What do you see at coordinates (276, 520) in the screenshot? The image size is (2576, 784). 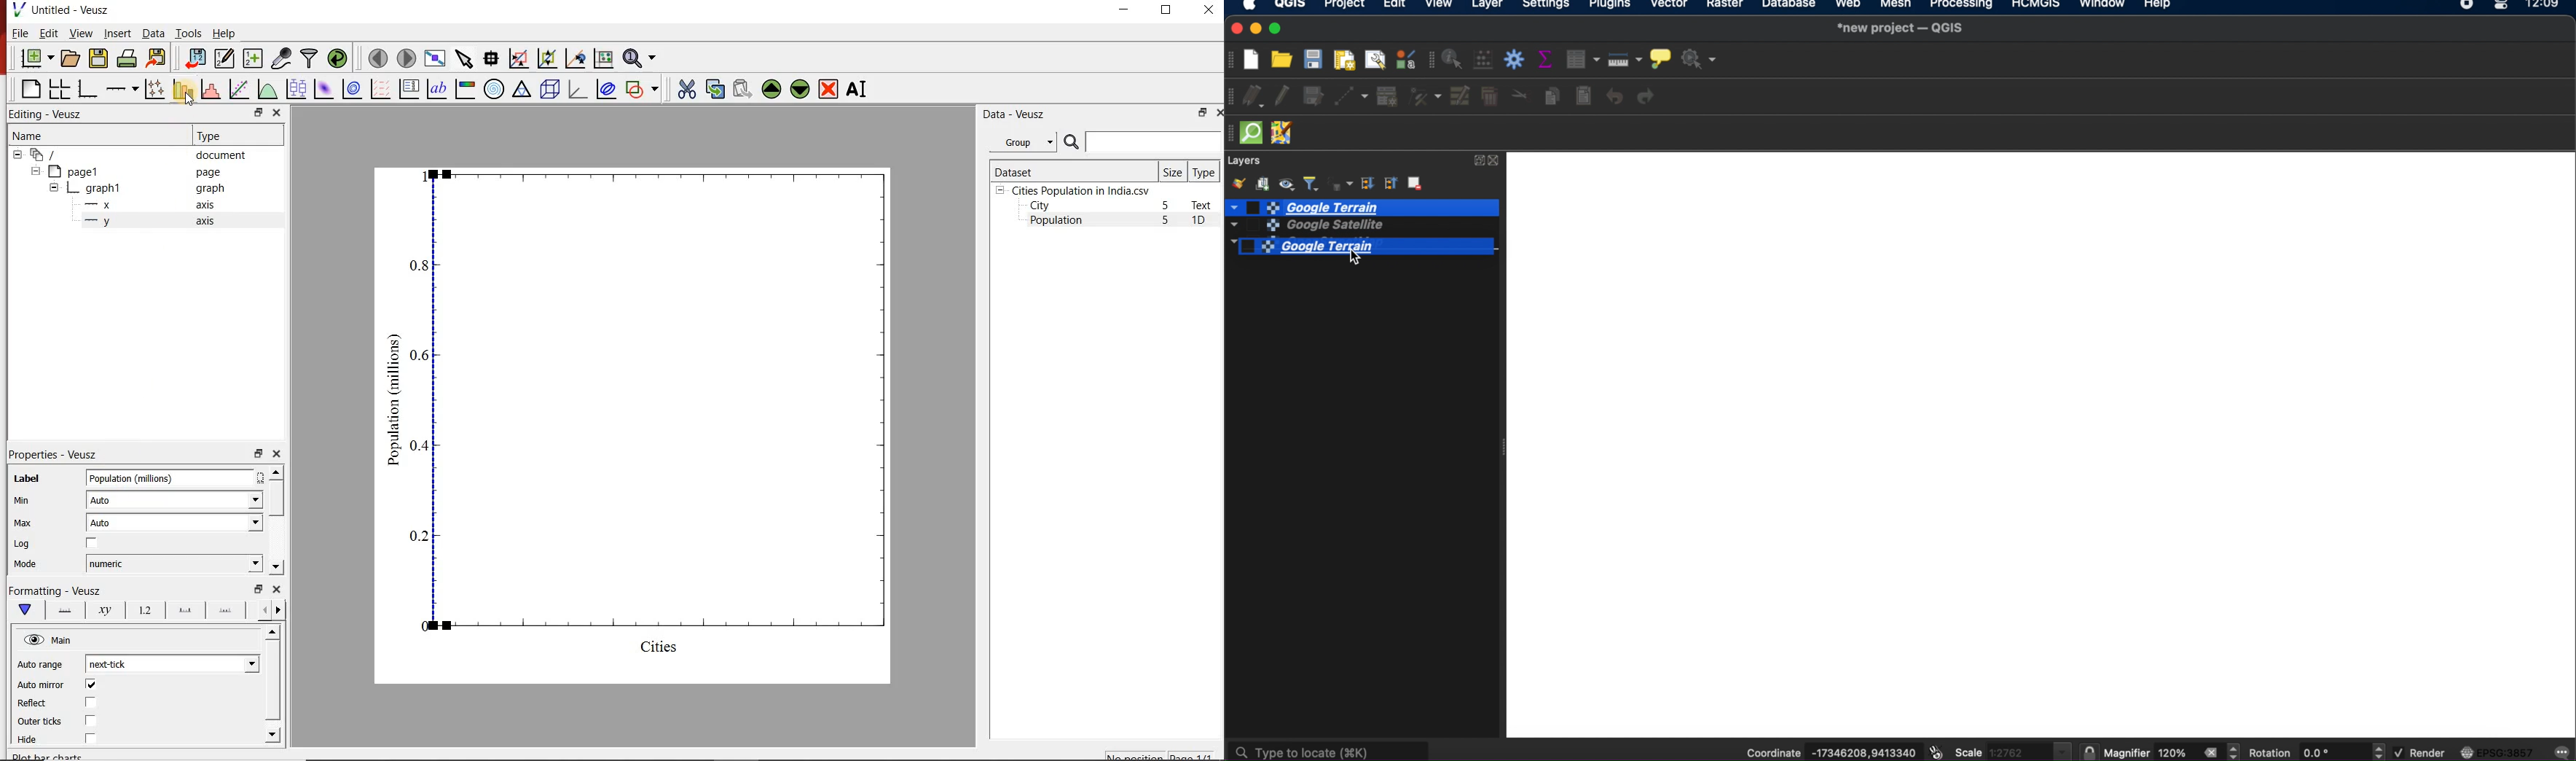 I see `scrollbar` at bounding box center [276, 520].